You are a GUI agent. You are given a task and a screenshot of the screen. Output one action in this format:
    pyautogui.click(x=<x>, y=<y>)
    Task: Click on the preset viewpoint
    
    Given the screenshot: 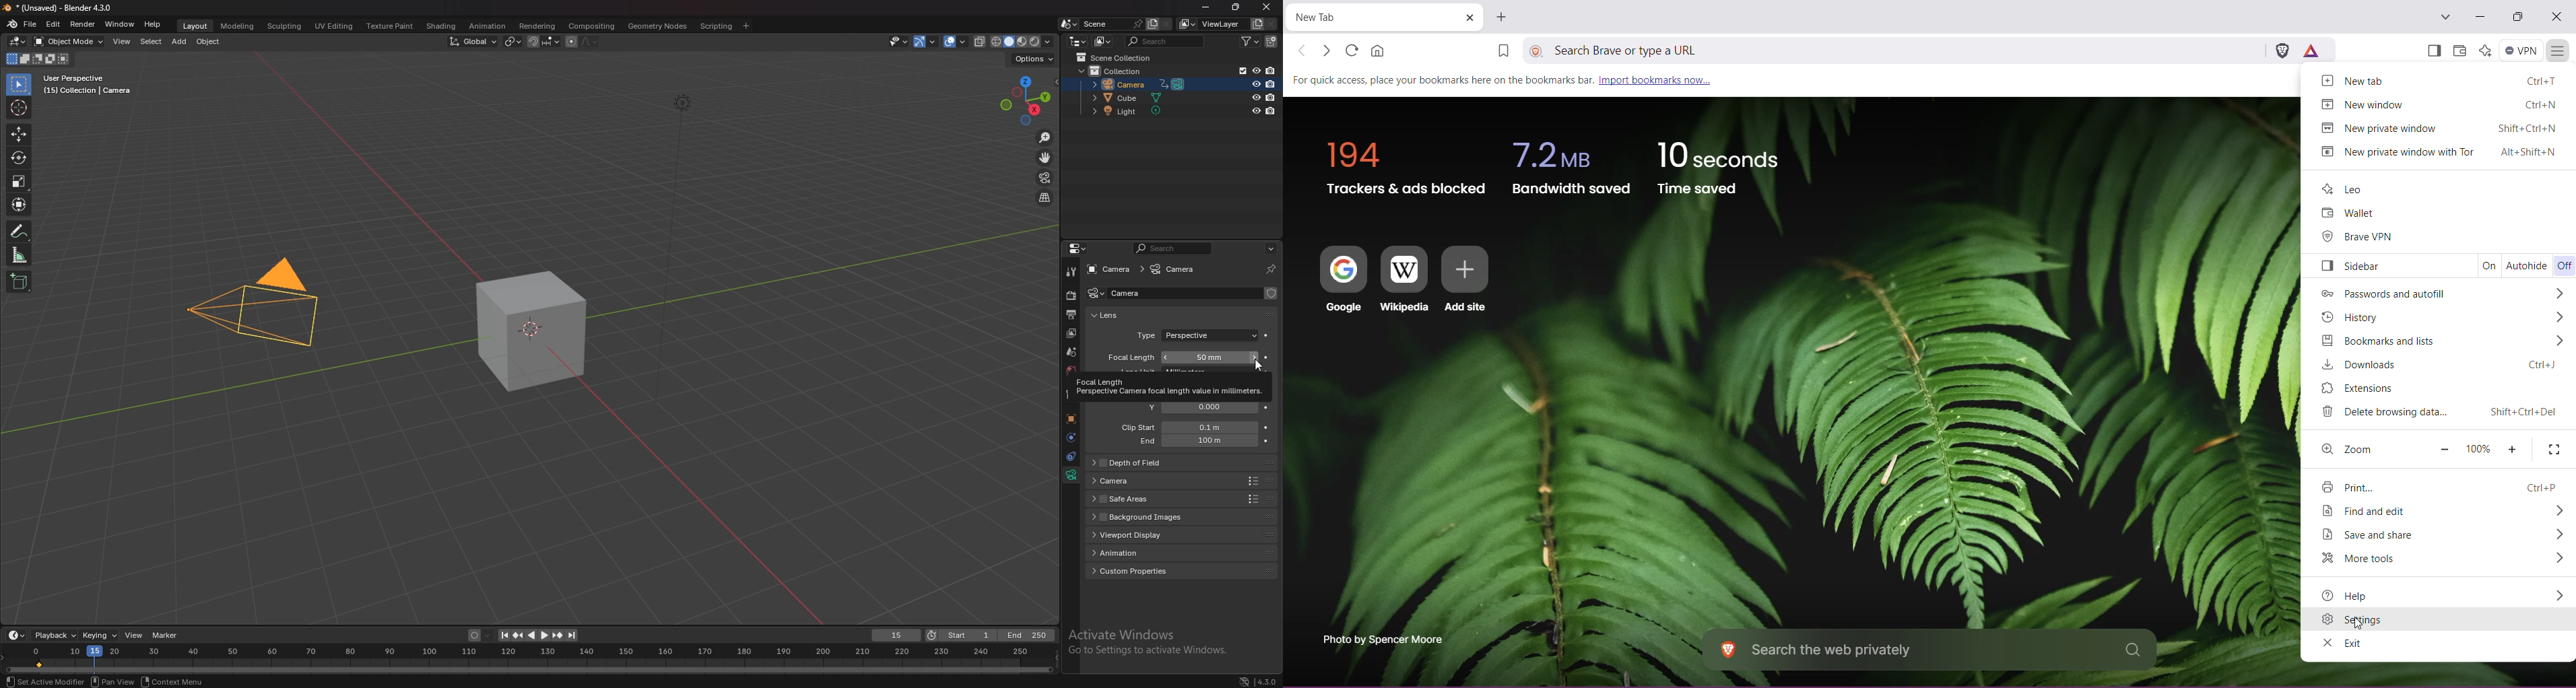 What is the action you would take?
    pyautogui.click(x=1025, y=100)
    